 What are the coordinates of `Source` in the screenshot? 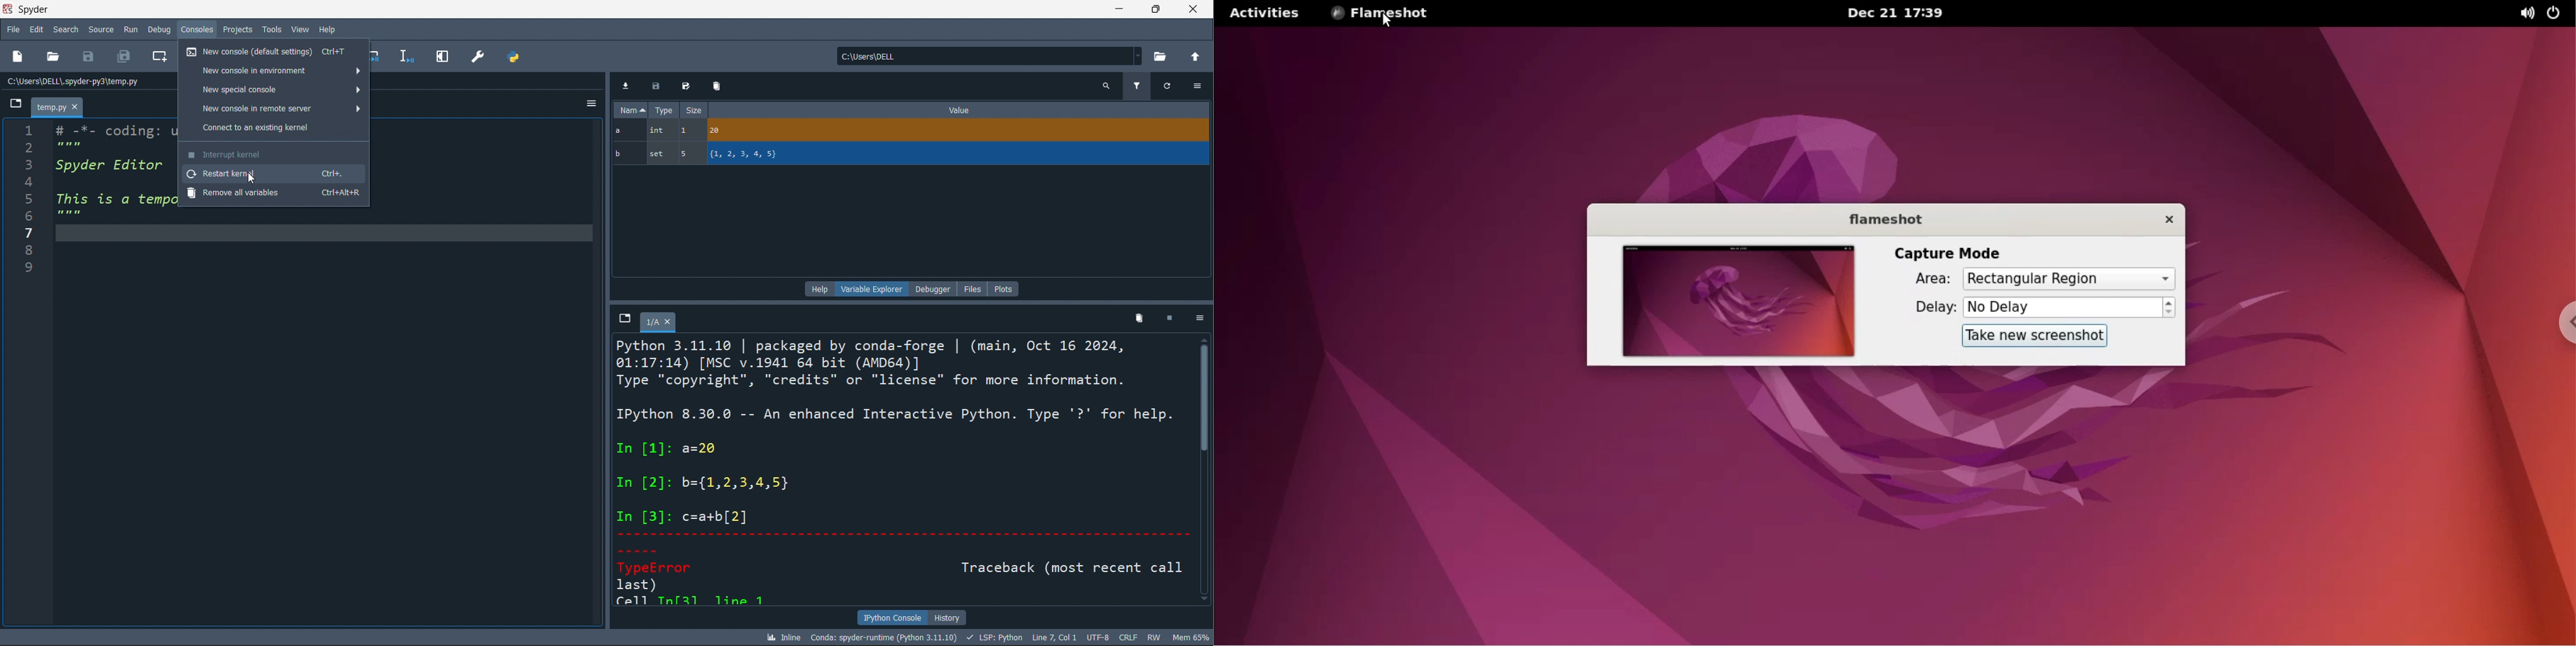 It's located at (100, 30).